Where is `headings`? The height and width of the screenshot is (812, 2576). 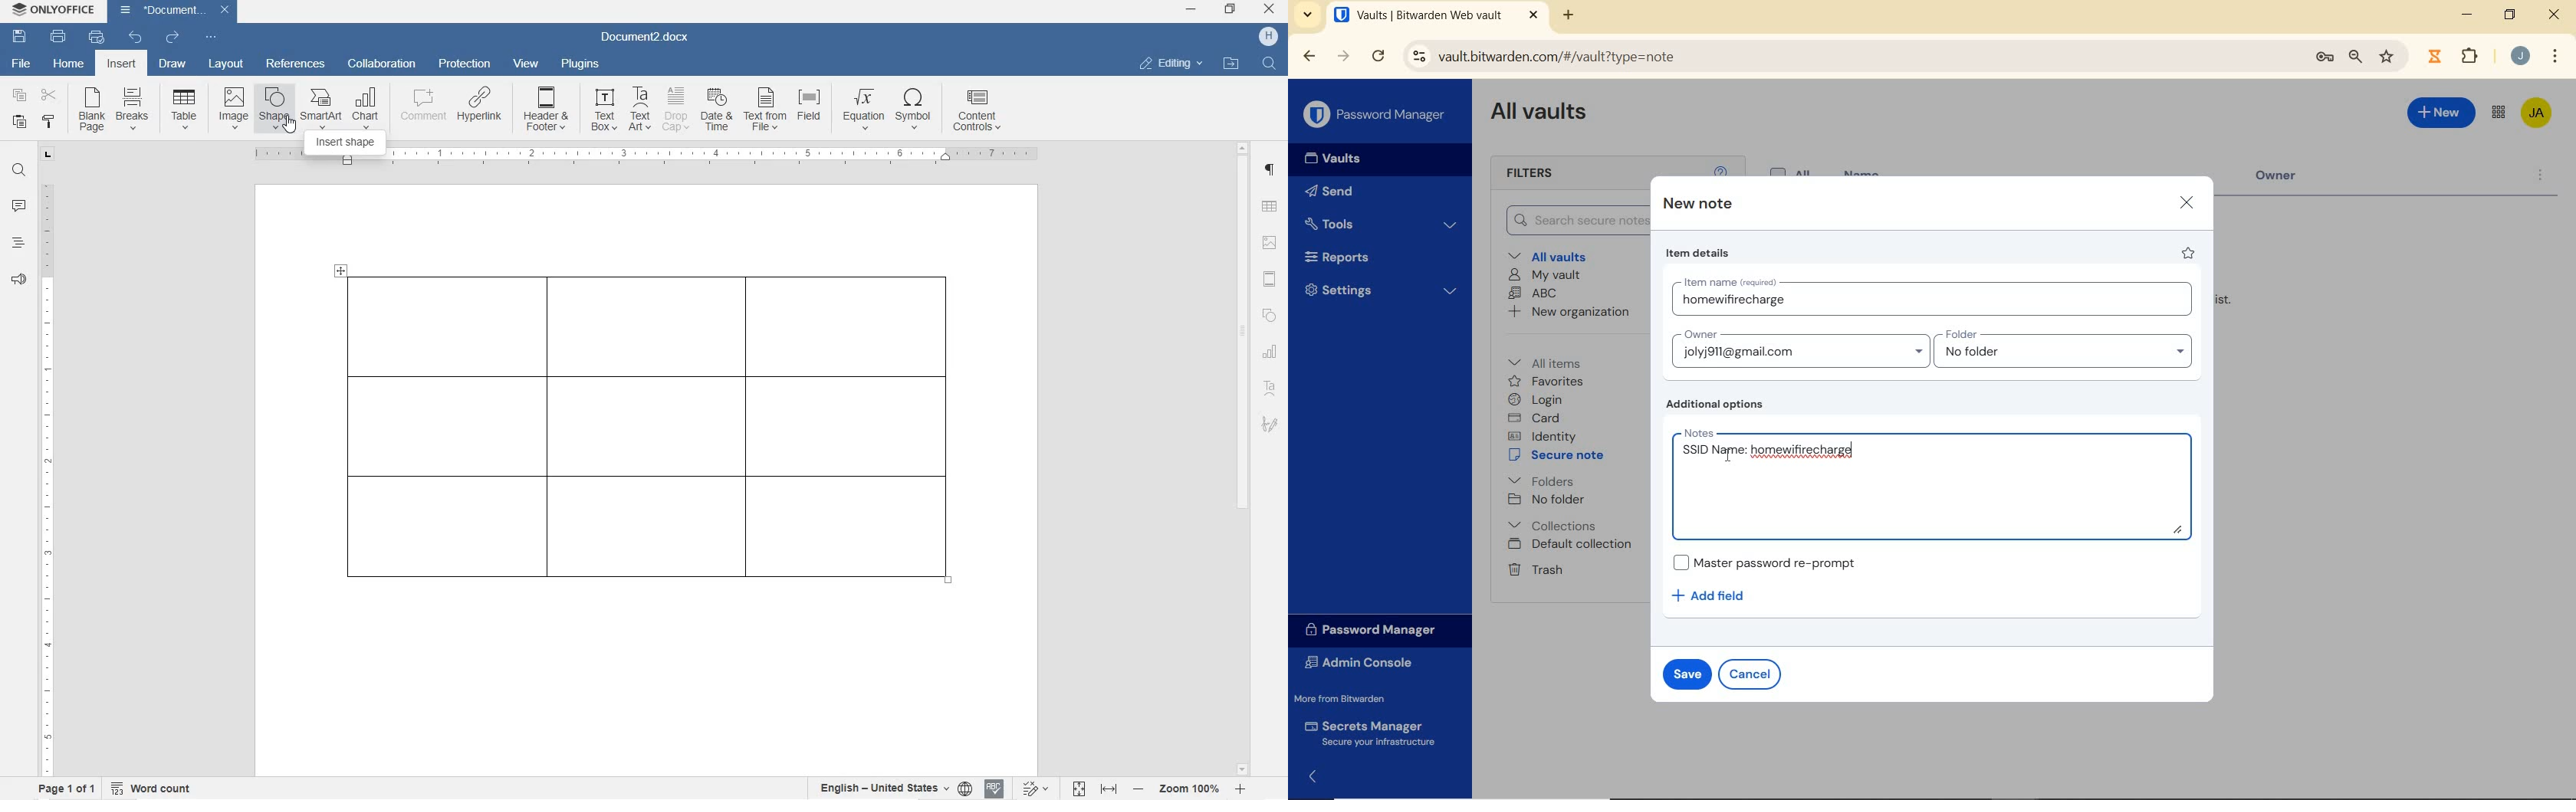 headings is located at coordinates (18, 243).